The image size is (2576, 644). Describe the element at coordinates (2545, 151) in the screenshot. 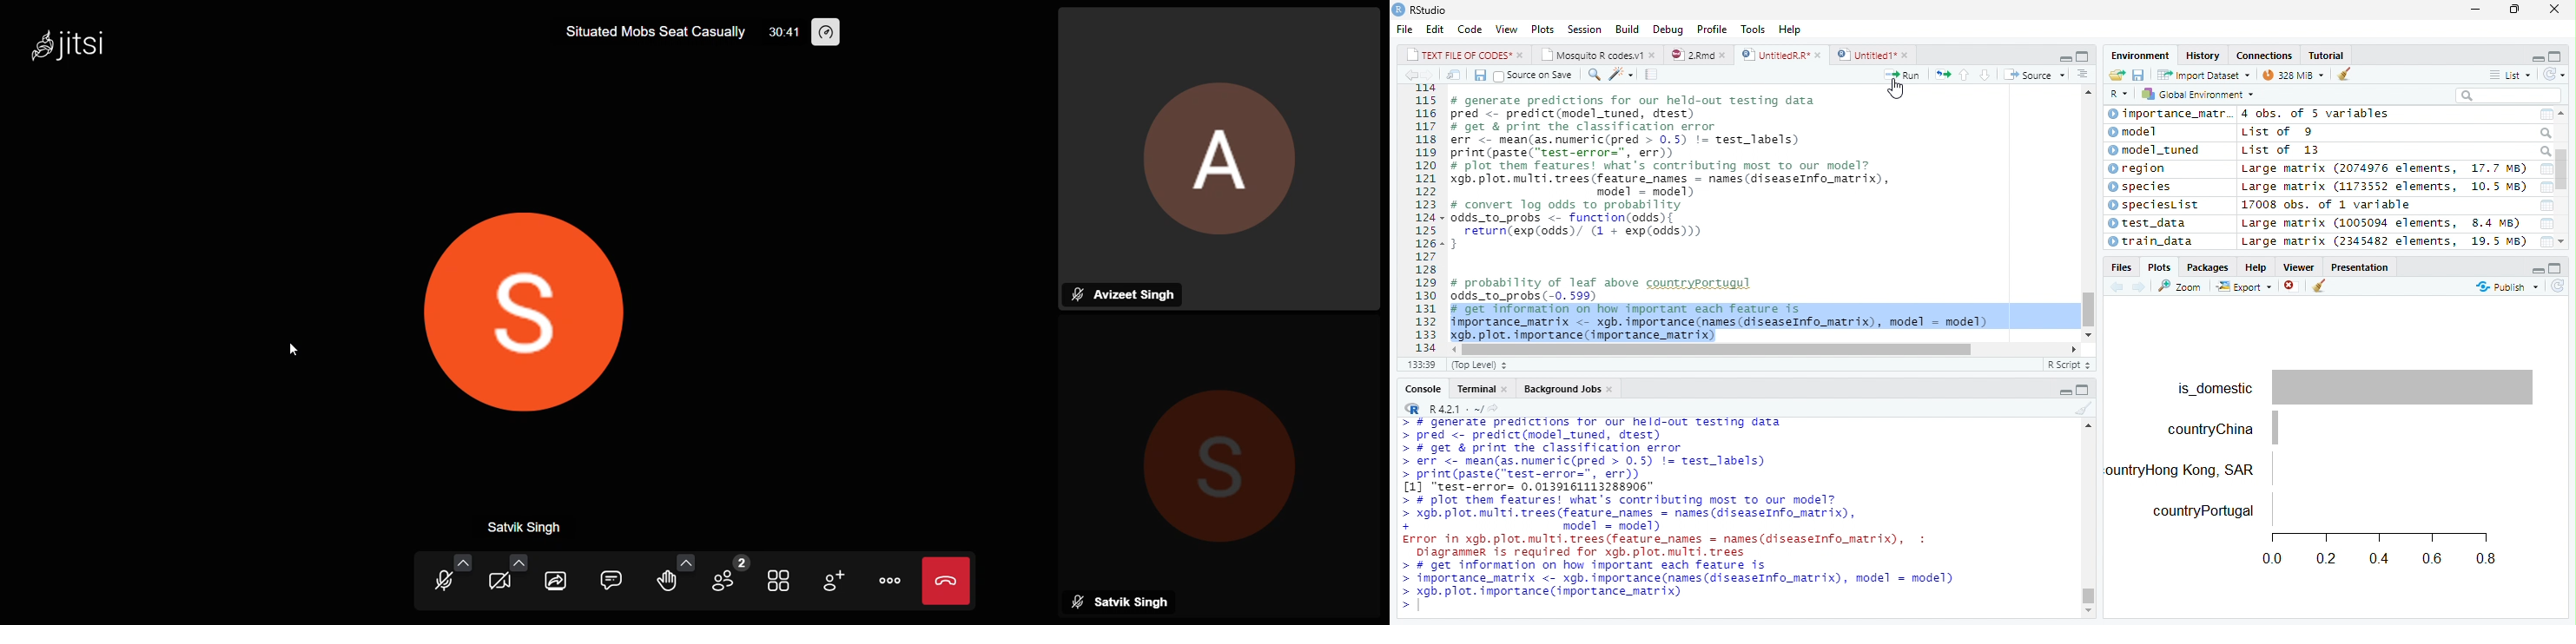

I see `Search` at that location.